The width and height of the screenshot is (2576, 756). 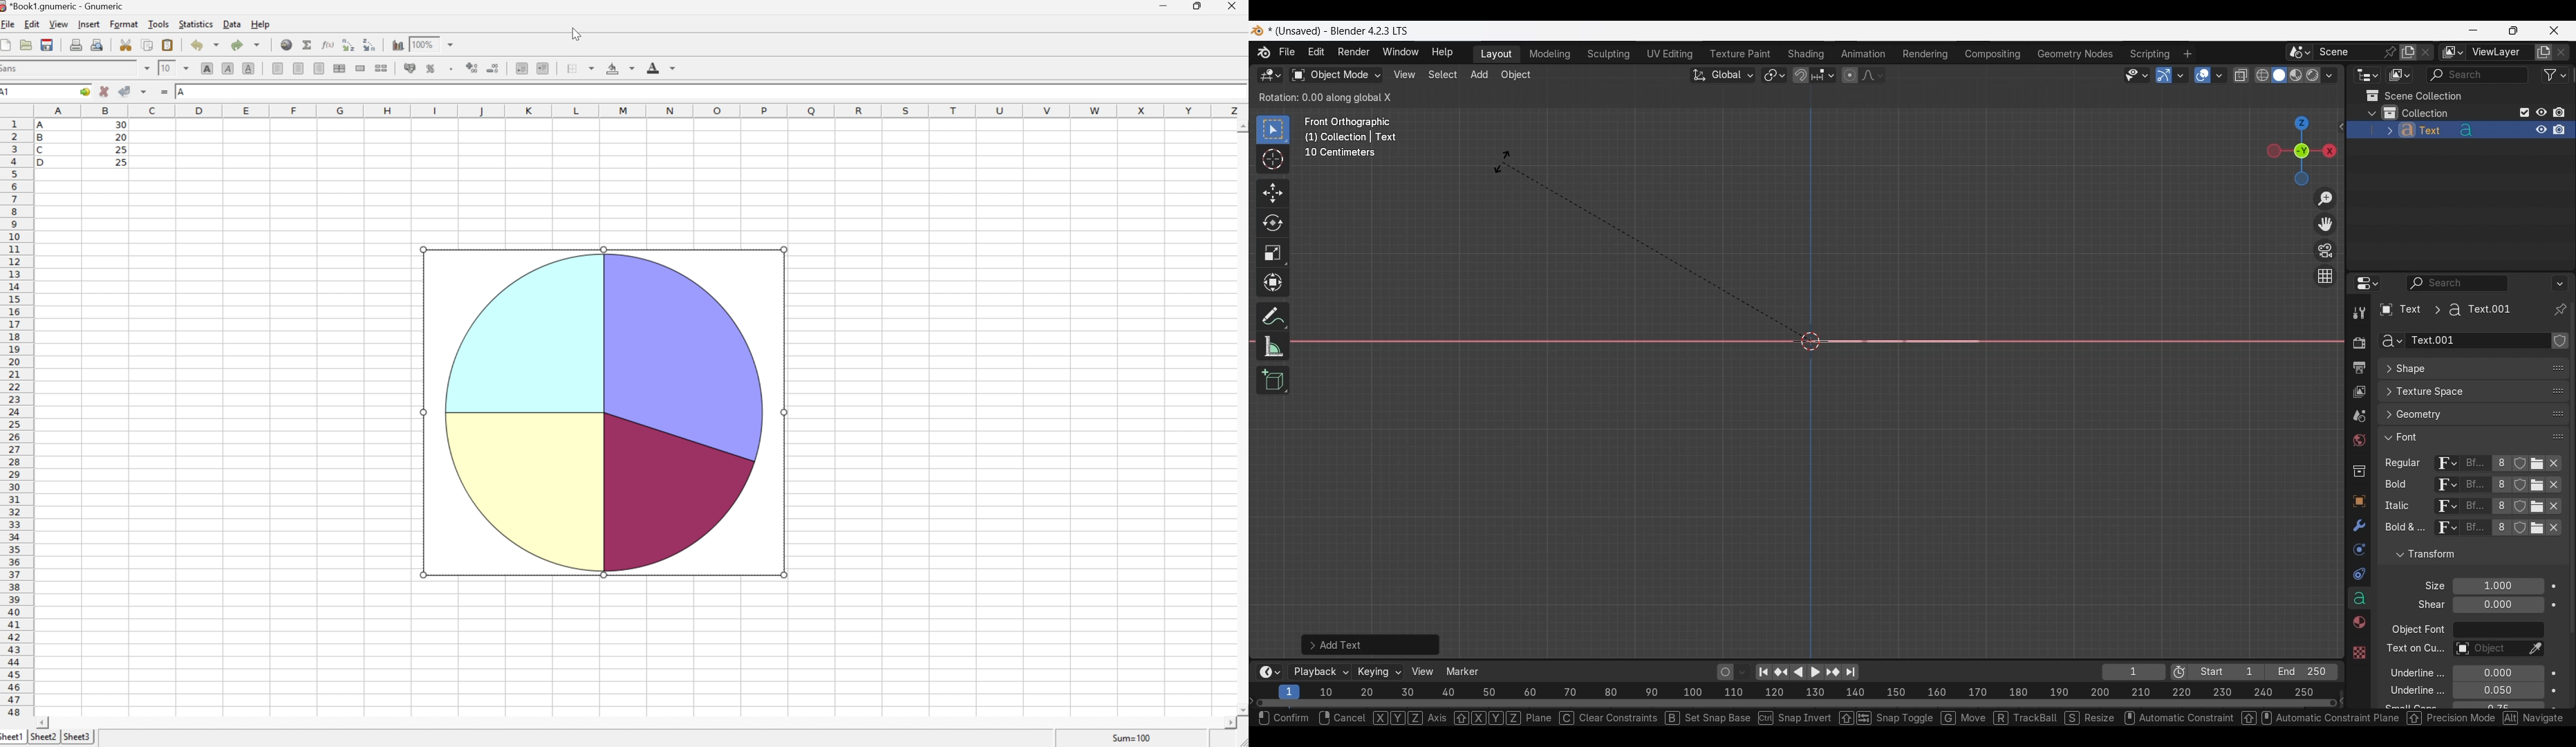 What do you see at coordinates (620, 69) in the screenshot?
I see `Background` at bounding box center [620, 69].